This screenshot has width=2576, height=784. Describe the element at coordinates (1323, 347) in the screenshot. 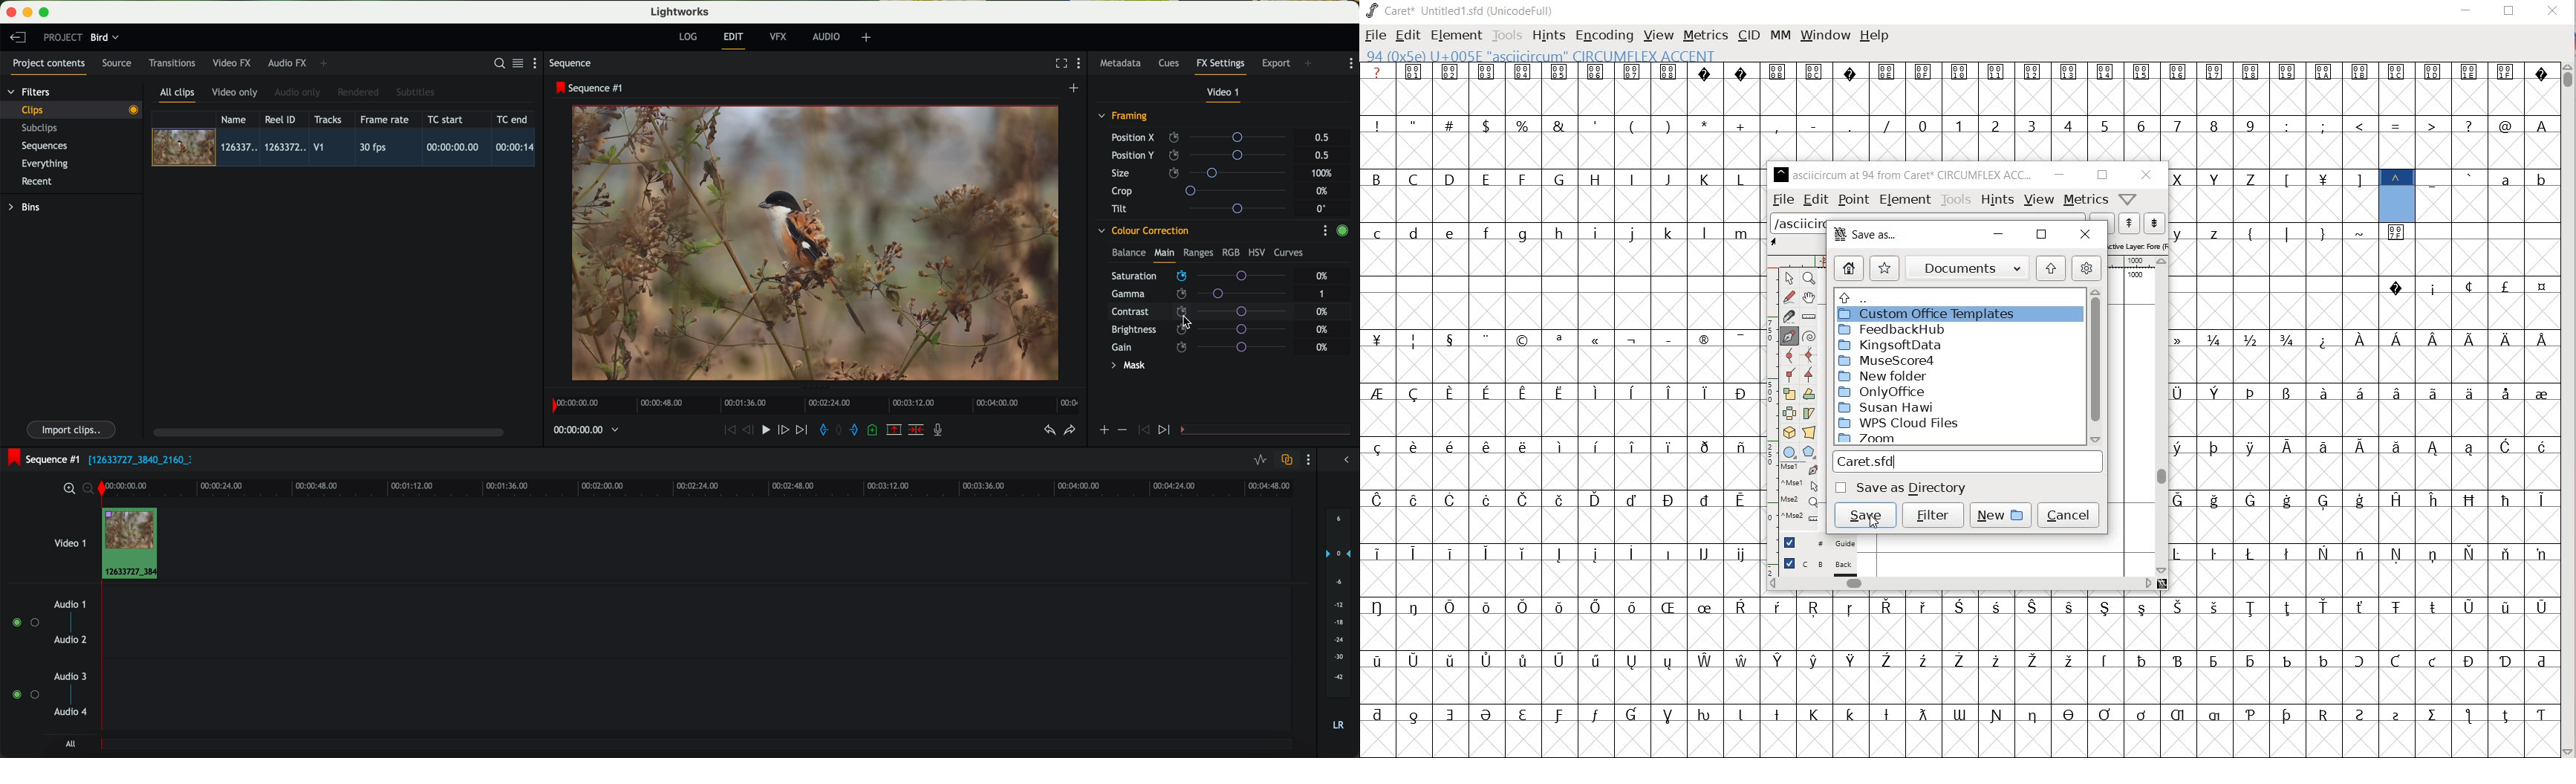

I see `0%` at that location.